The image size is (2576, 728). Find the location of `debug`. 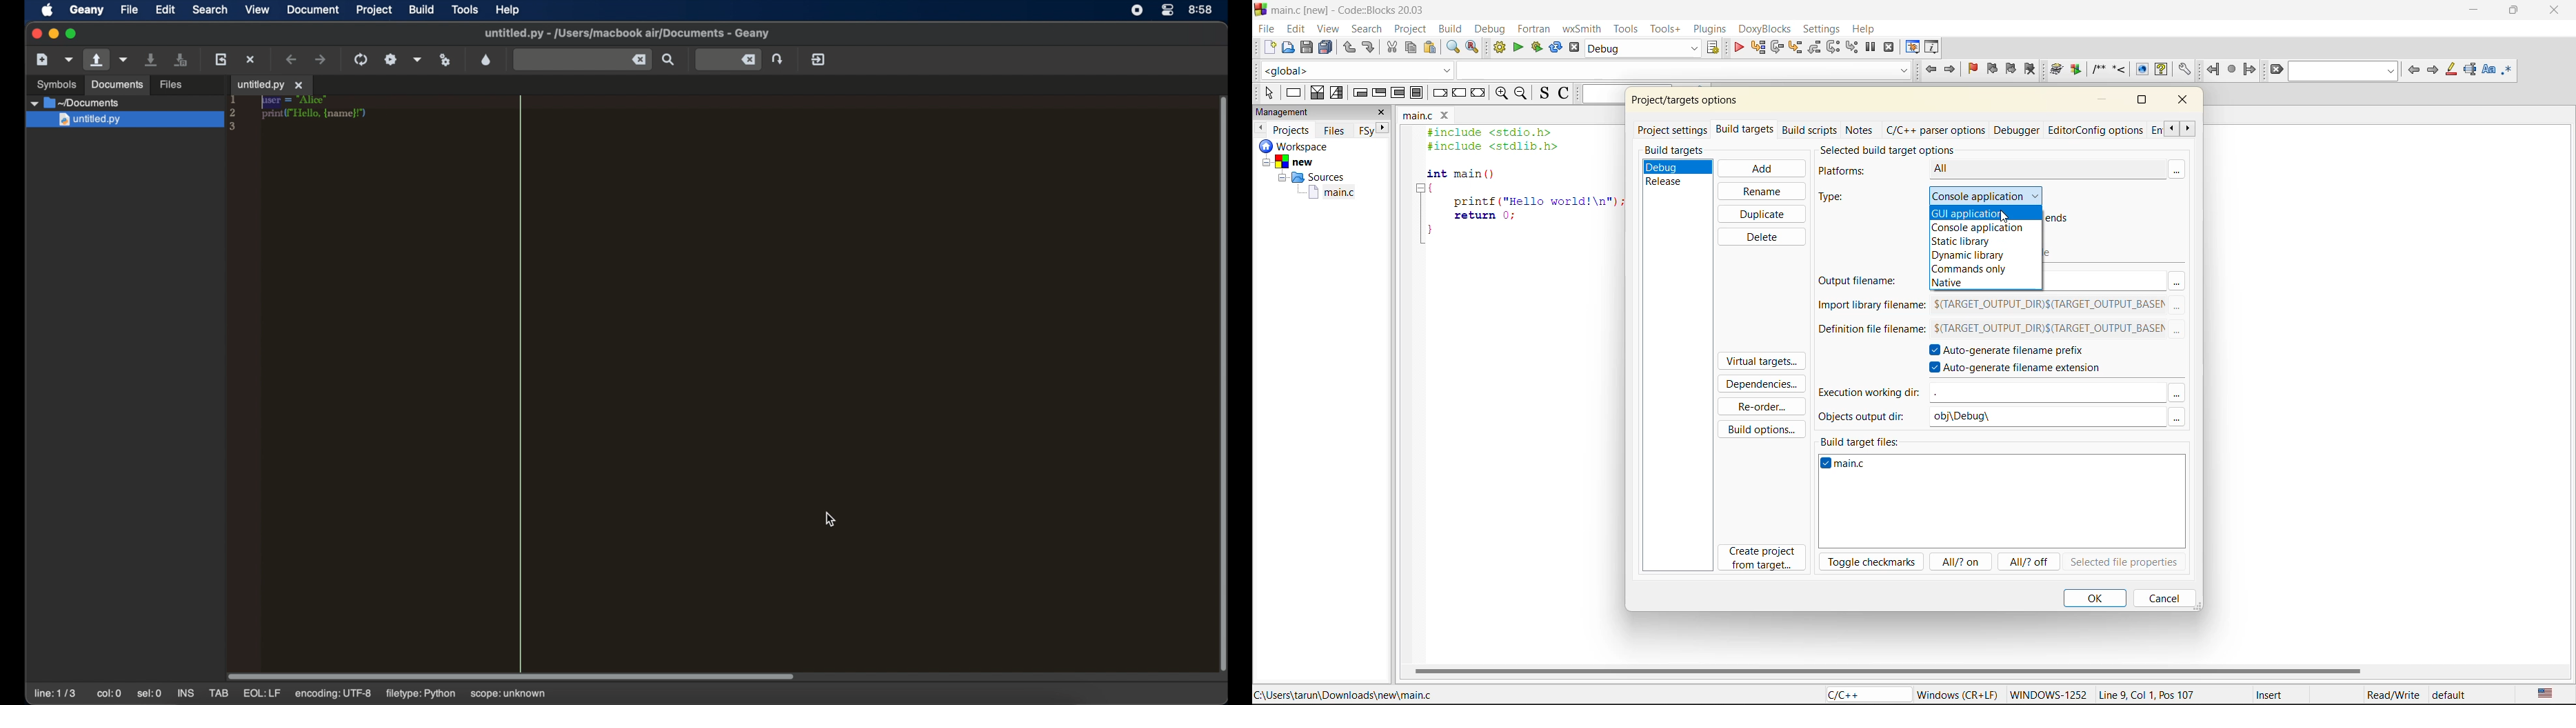

debug is located at coordinates (1491, 28).